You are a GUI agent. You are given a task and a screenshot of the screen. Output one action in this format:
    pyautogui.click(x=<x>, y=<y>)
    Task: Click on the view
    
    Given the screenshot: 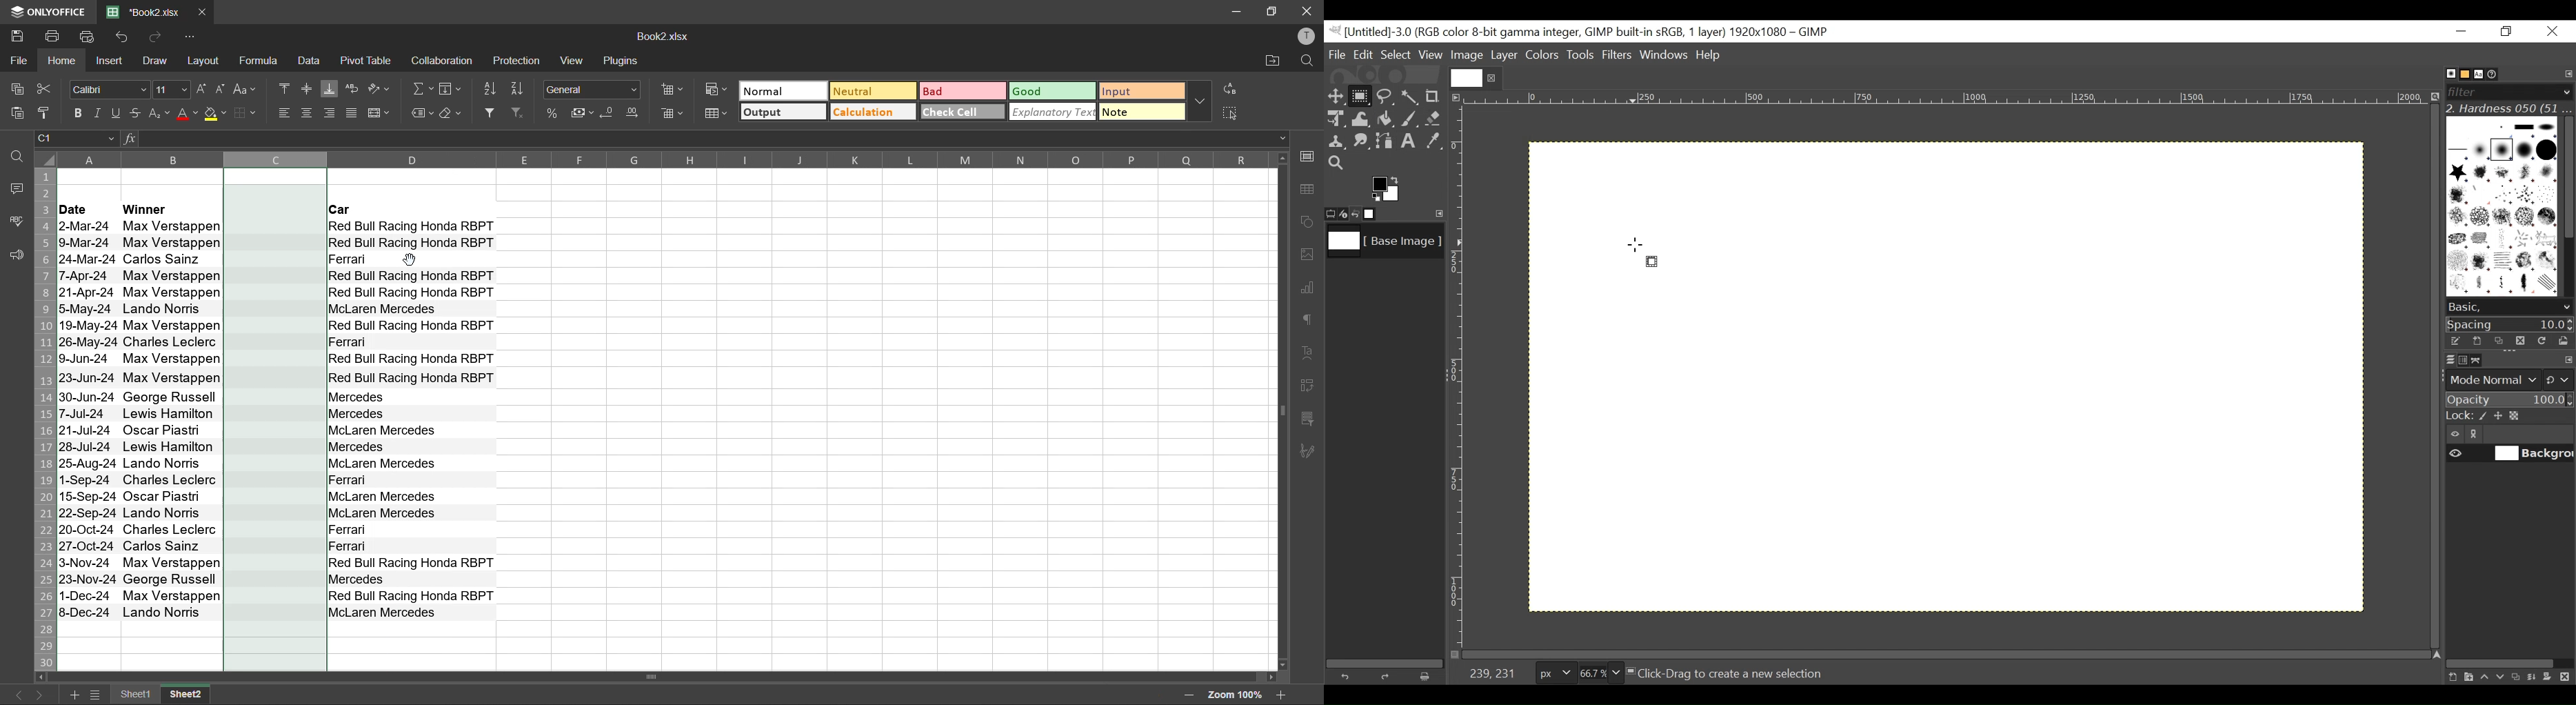 What is the action you would take?
    pyautogui.click(x=574, y=62)
    